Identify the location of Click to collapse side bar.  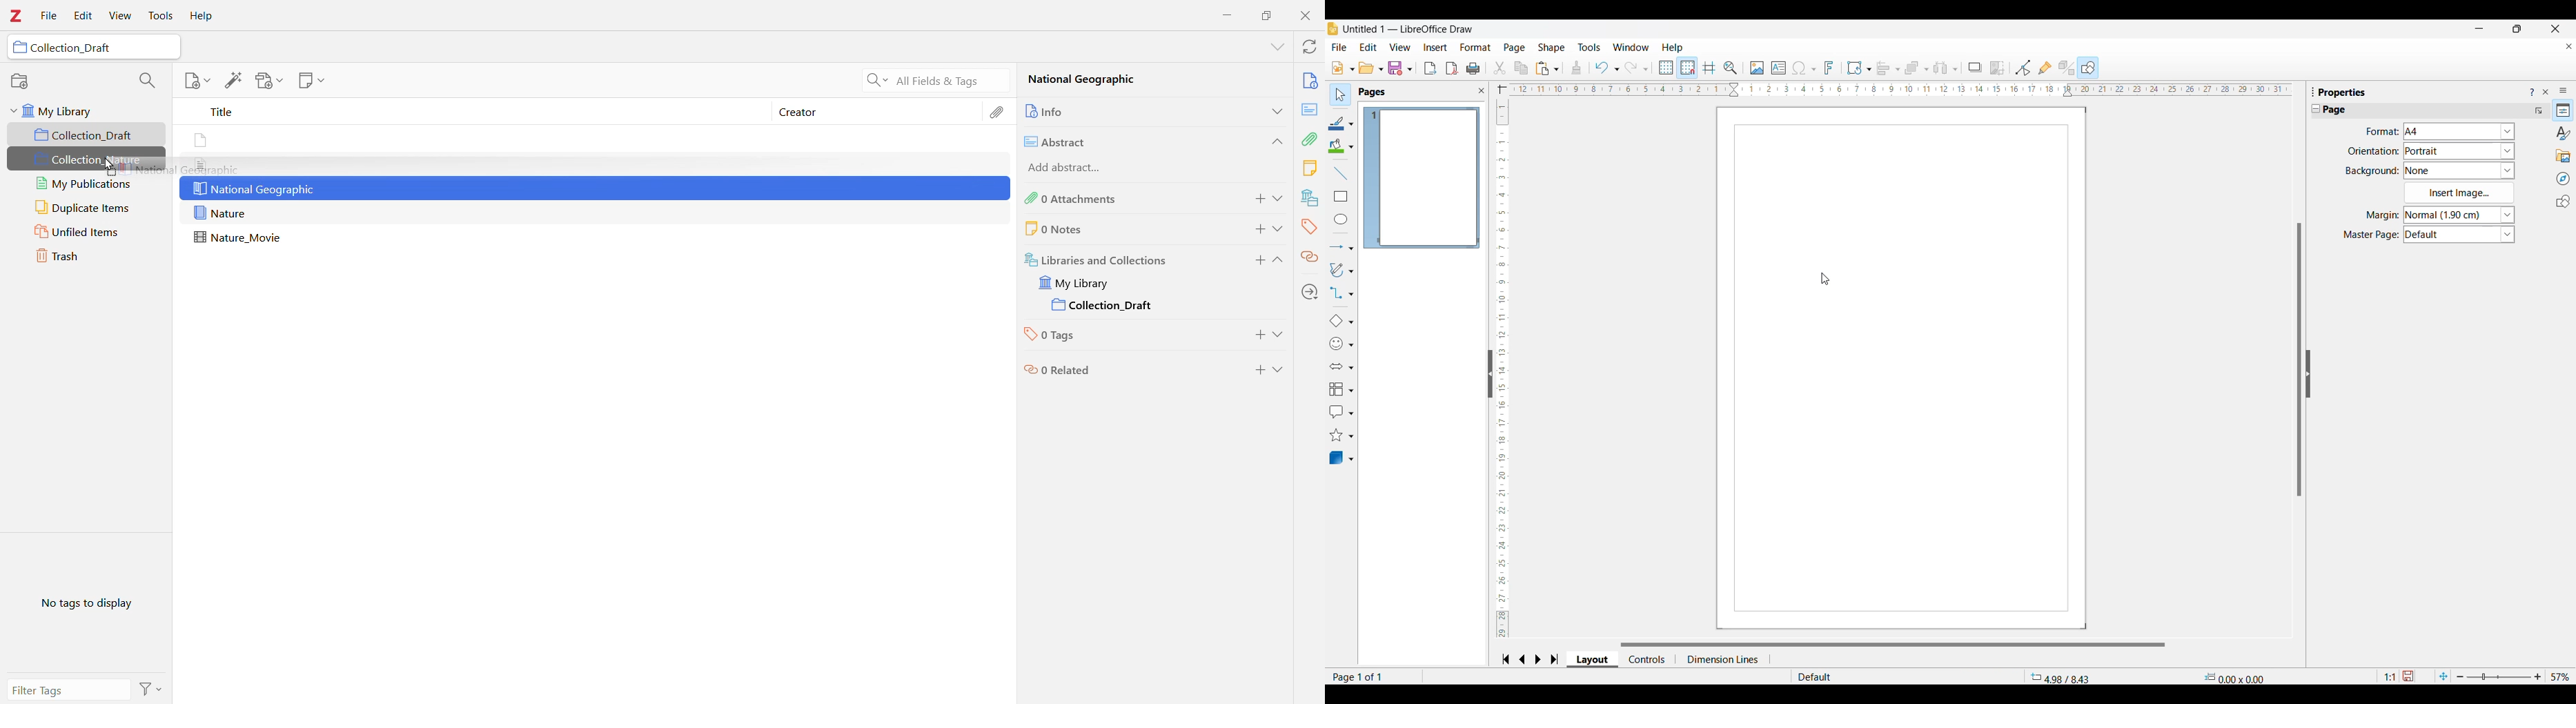
(1490, 374).